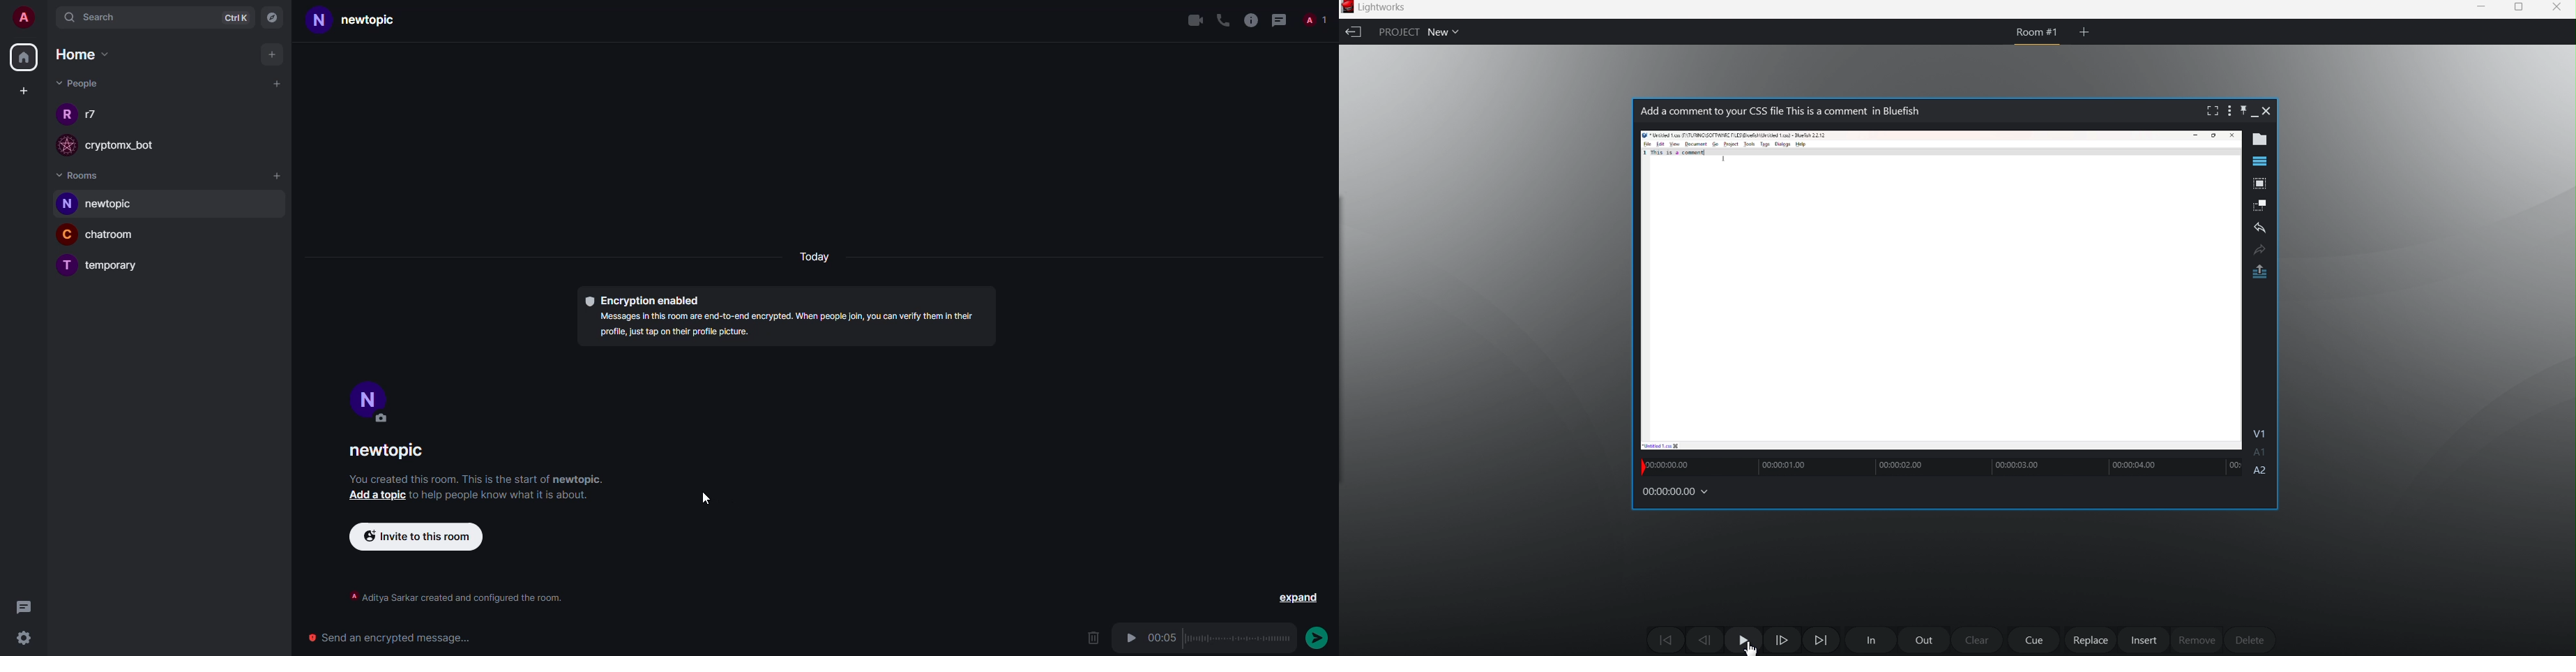  I want to click on bot, so click(130, 145).